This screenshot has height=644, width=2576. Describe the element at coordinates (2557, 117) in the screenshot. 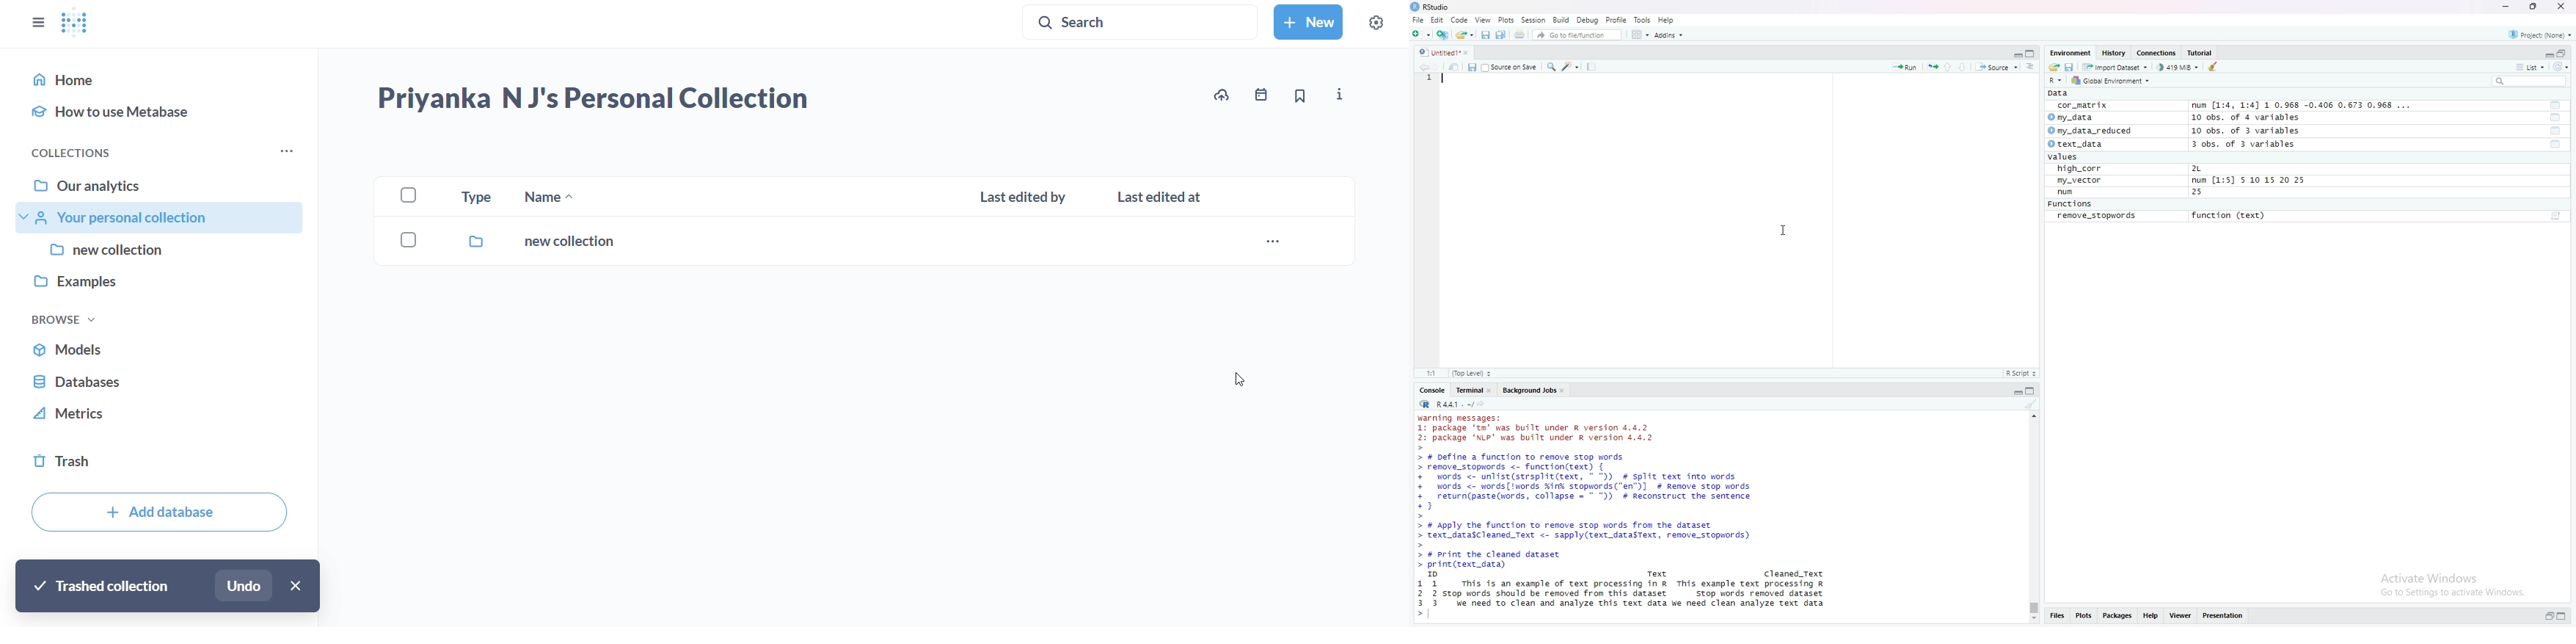

I see `Show Table` at that location.